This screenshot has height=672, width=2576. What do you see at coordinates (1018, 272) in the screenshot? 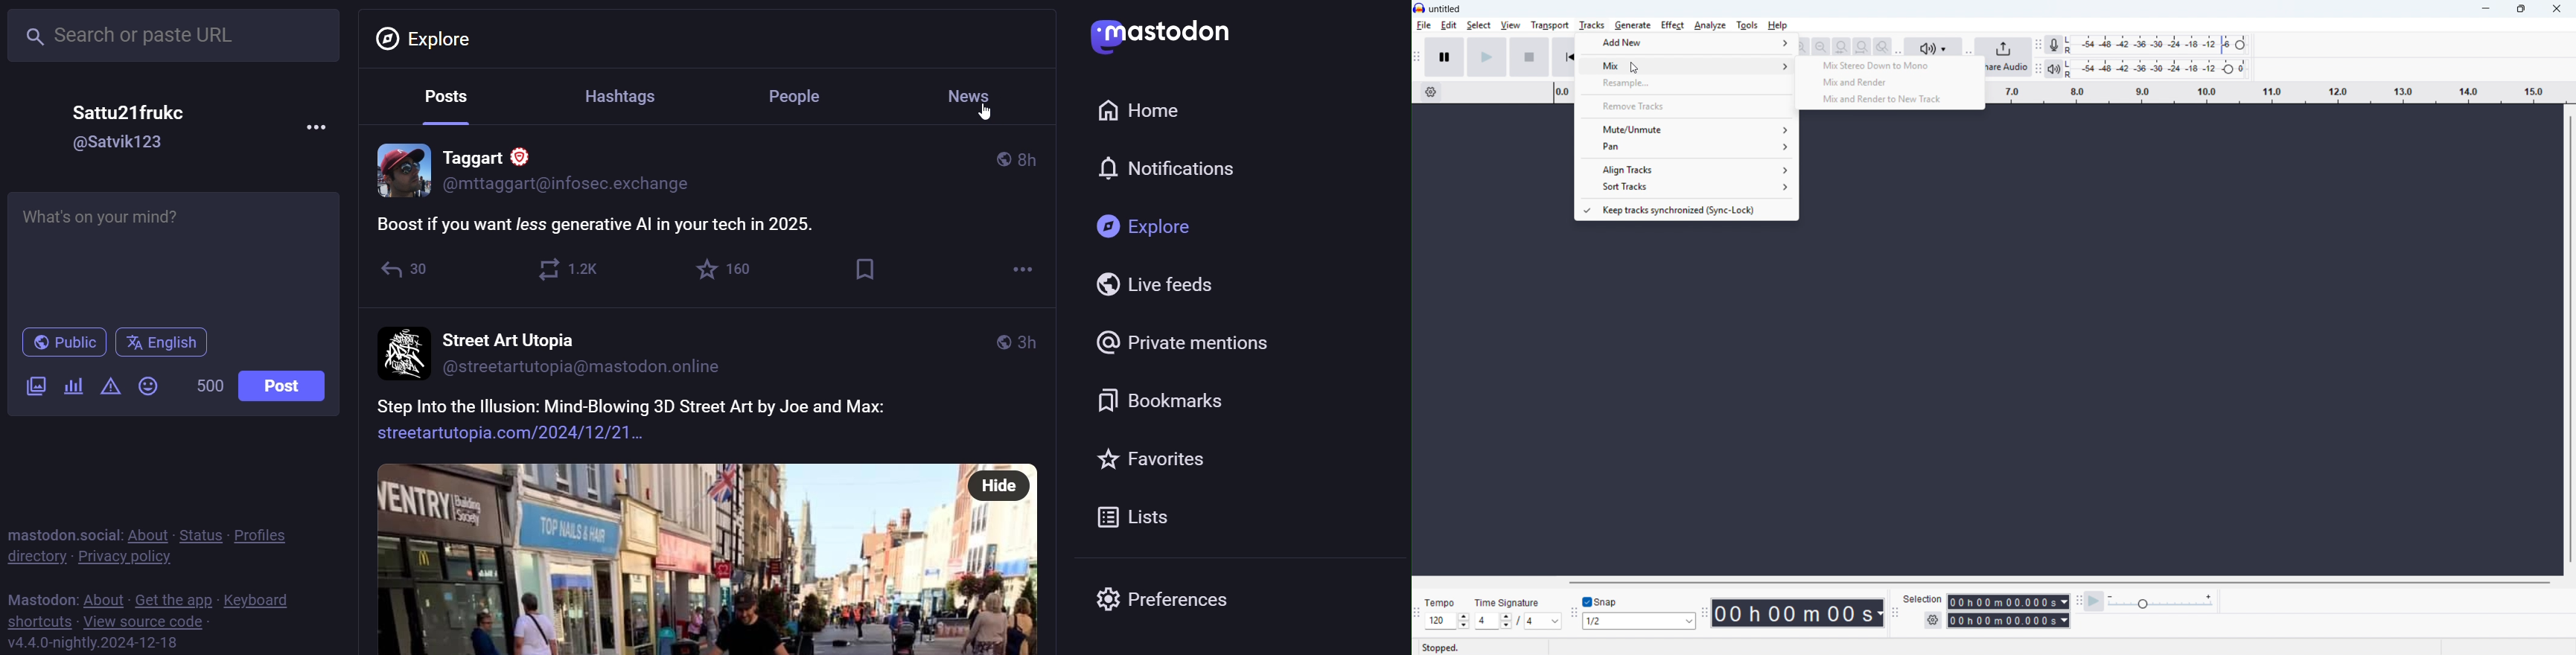
I see `more` at bounding box center [1018, 272].